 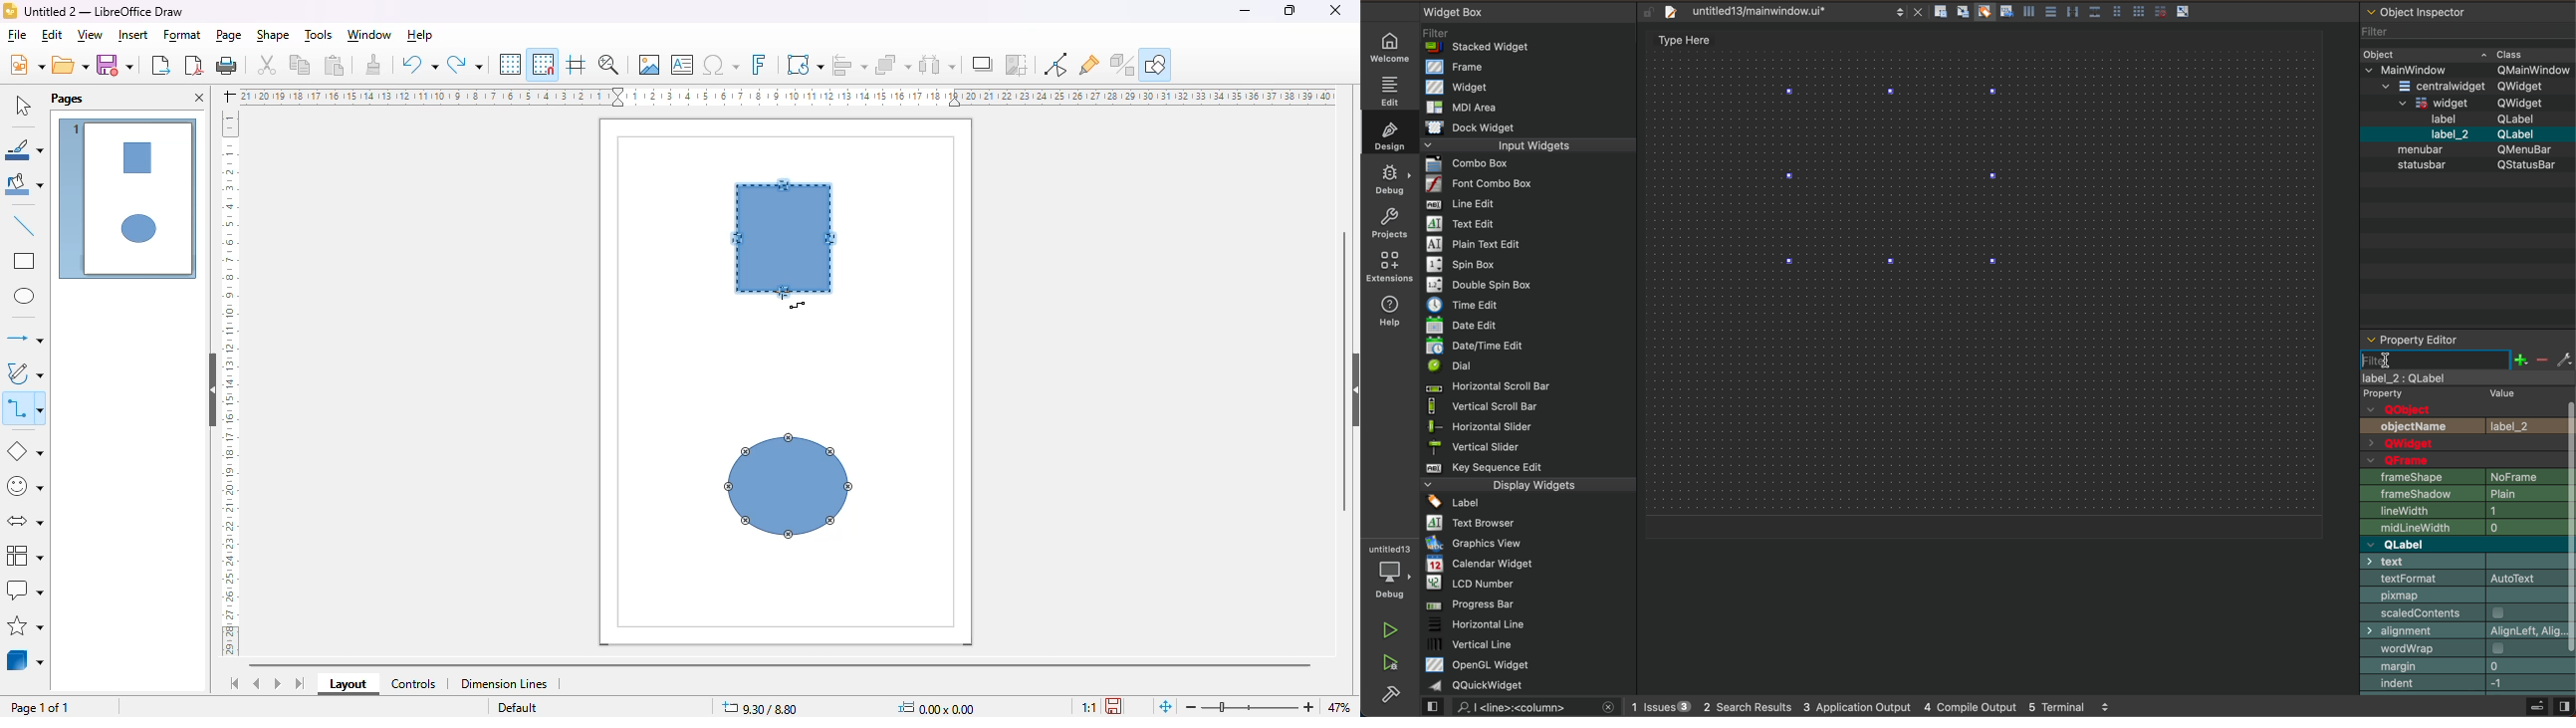 I want to click on window, so click(x=369, y=35).